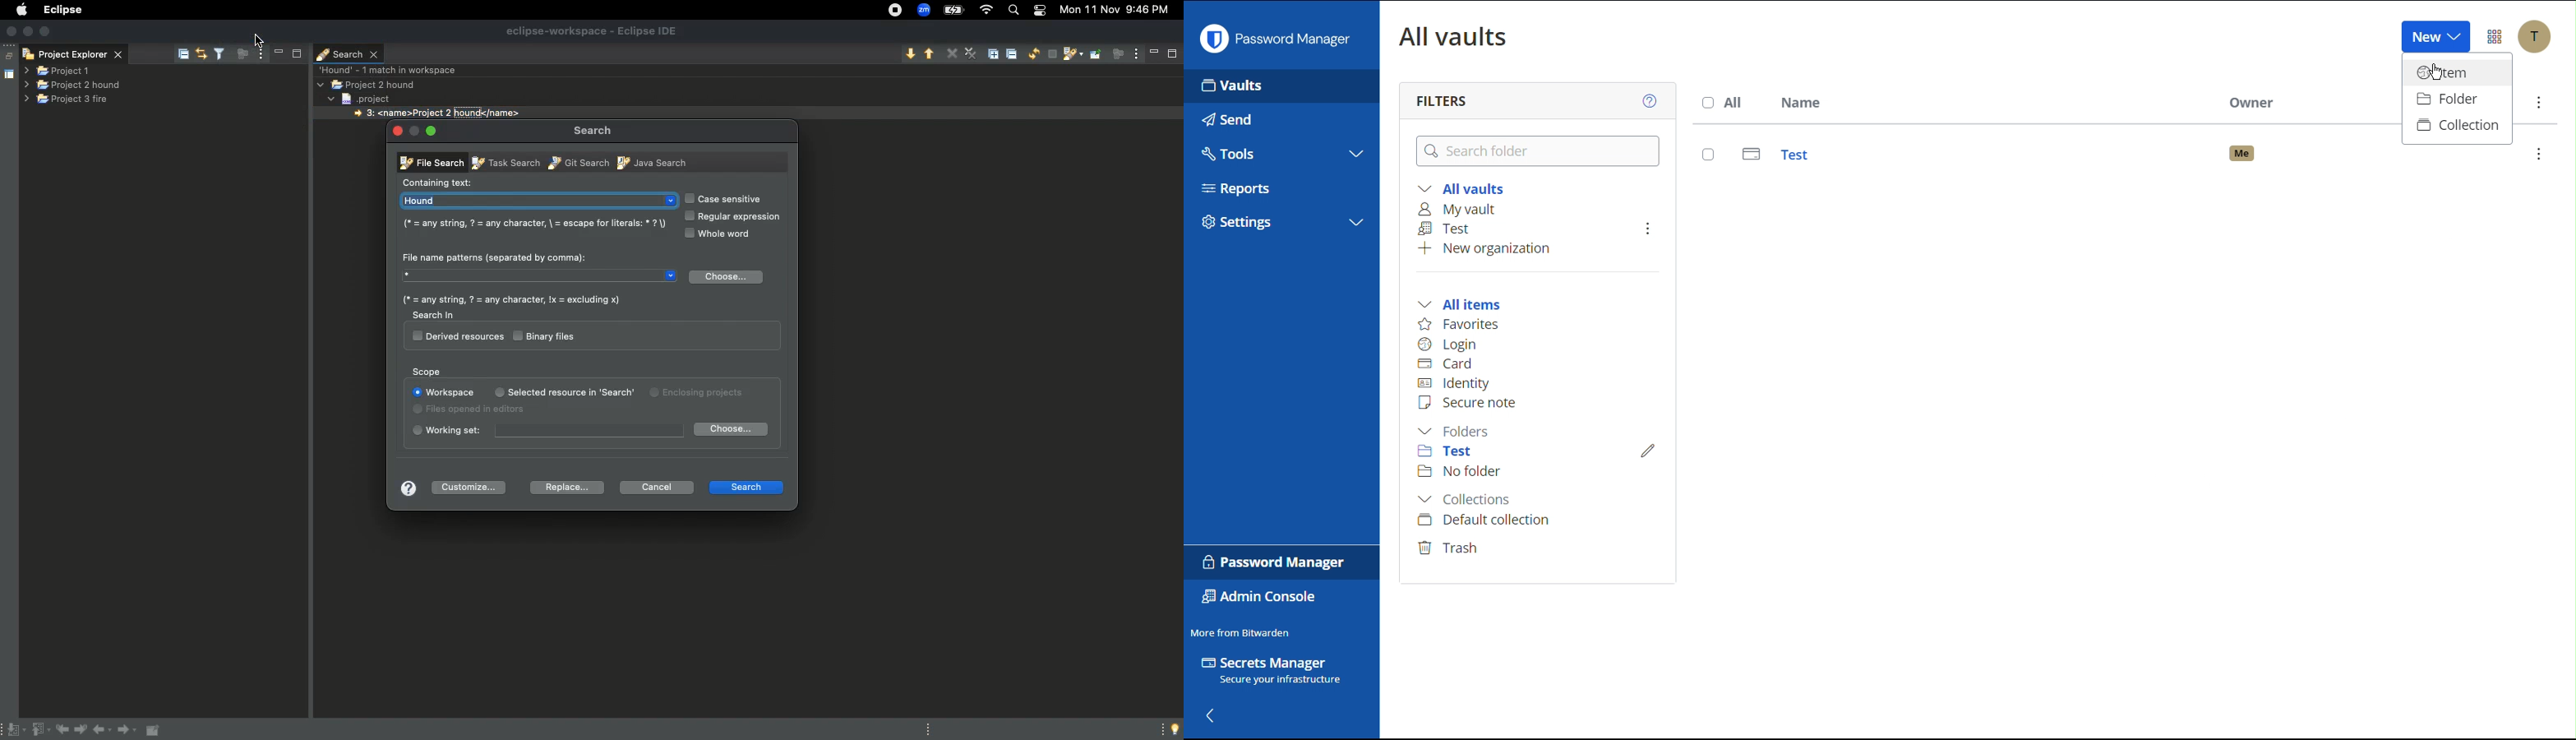  Describe the element at coordinates (219, 53) in the screenshot. I see `filter` at that location.